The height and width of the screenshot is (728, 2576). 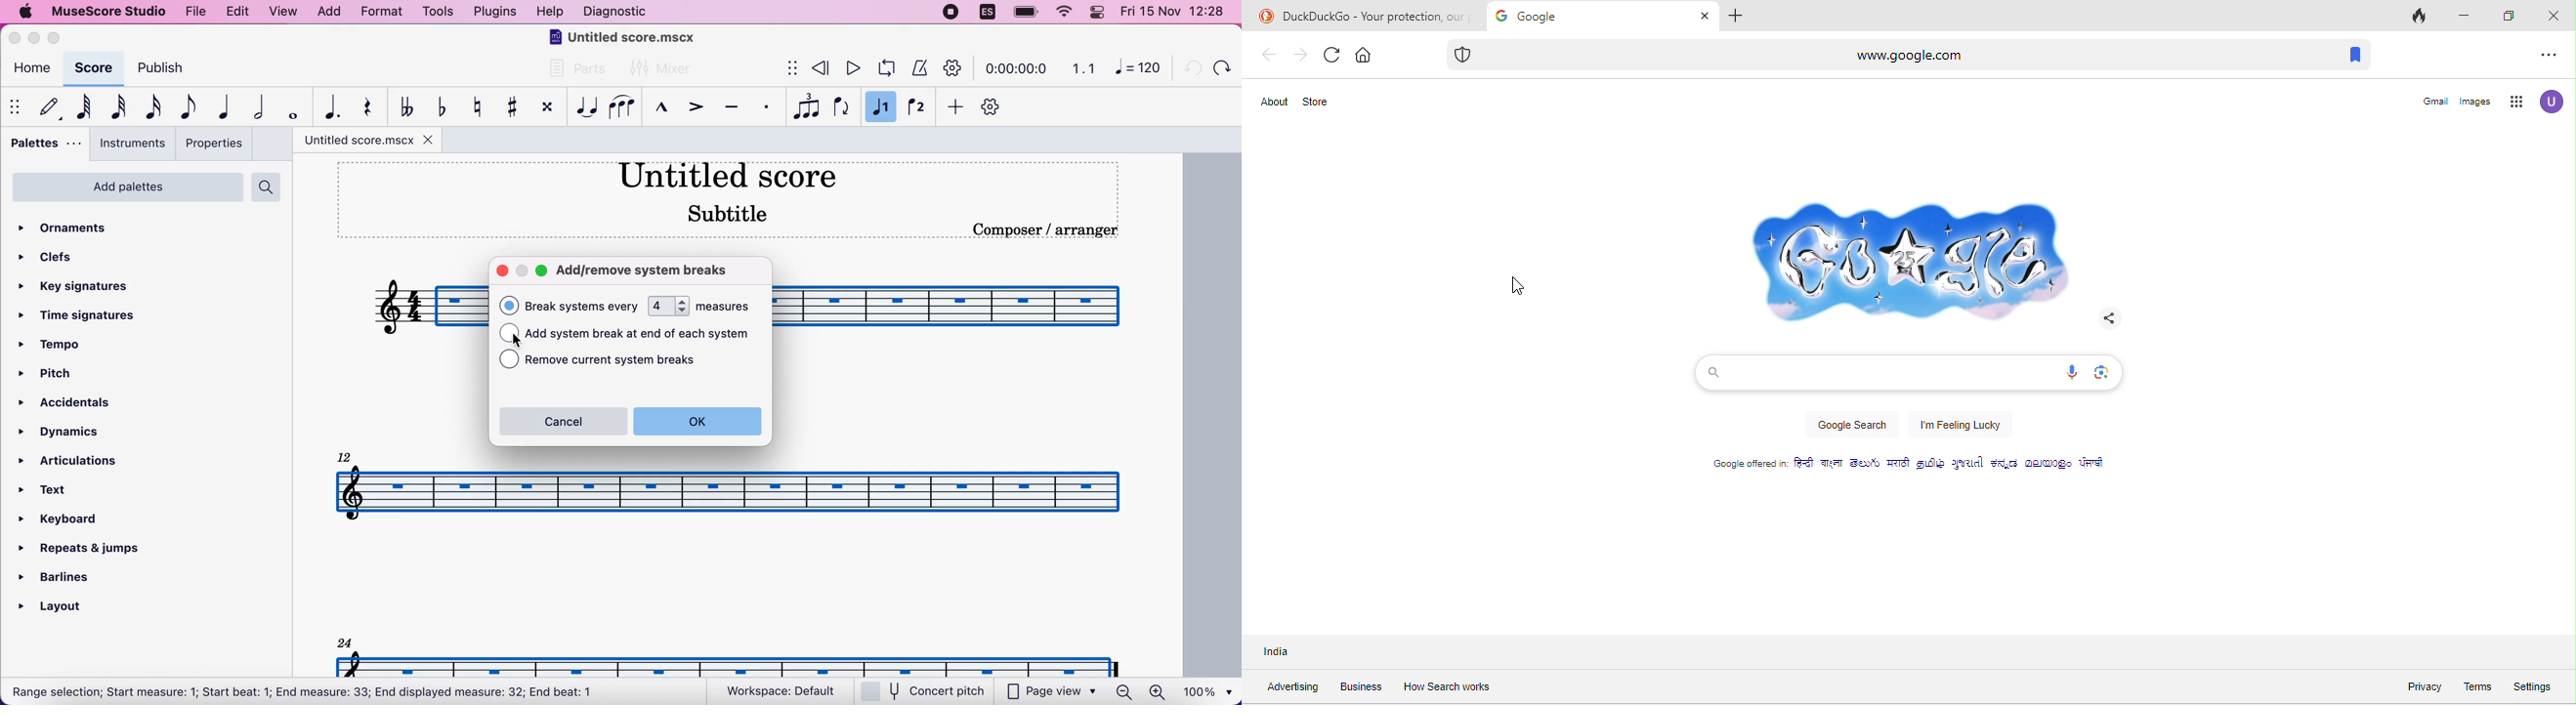 What do you see at coordinates (54, 491) in the screenshot?
I see `text` at bounding box center [54, 491].